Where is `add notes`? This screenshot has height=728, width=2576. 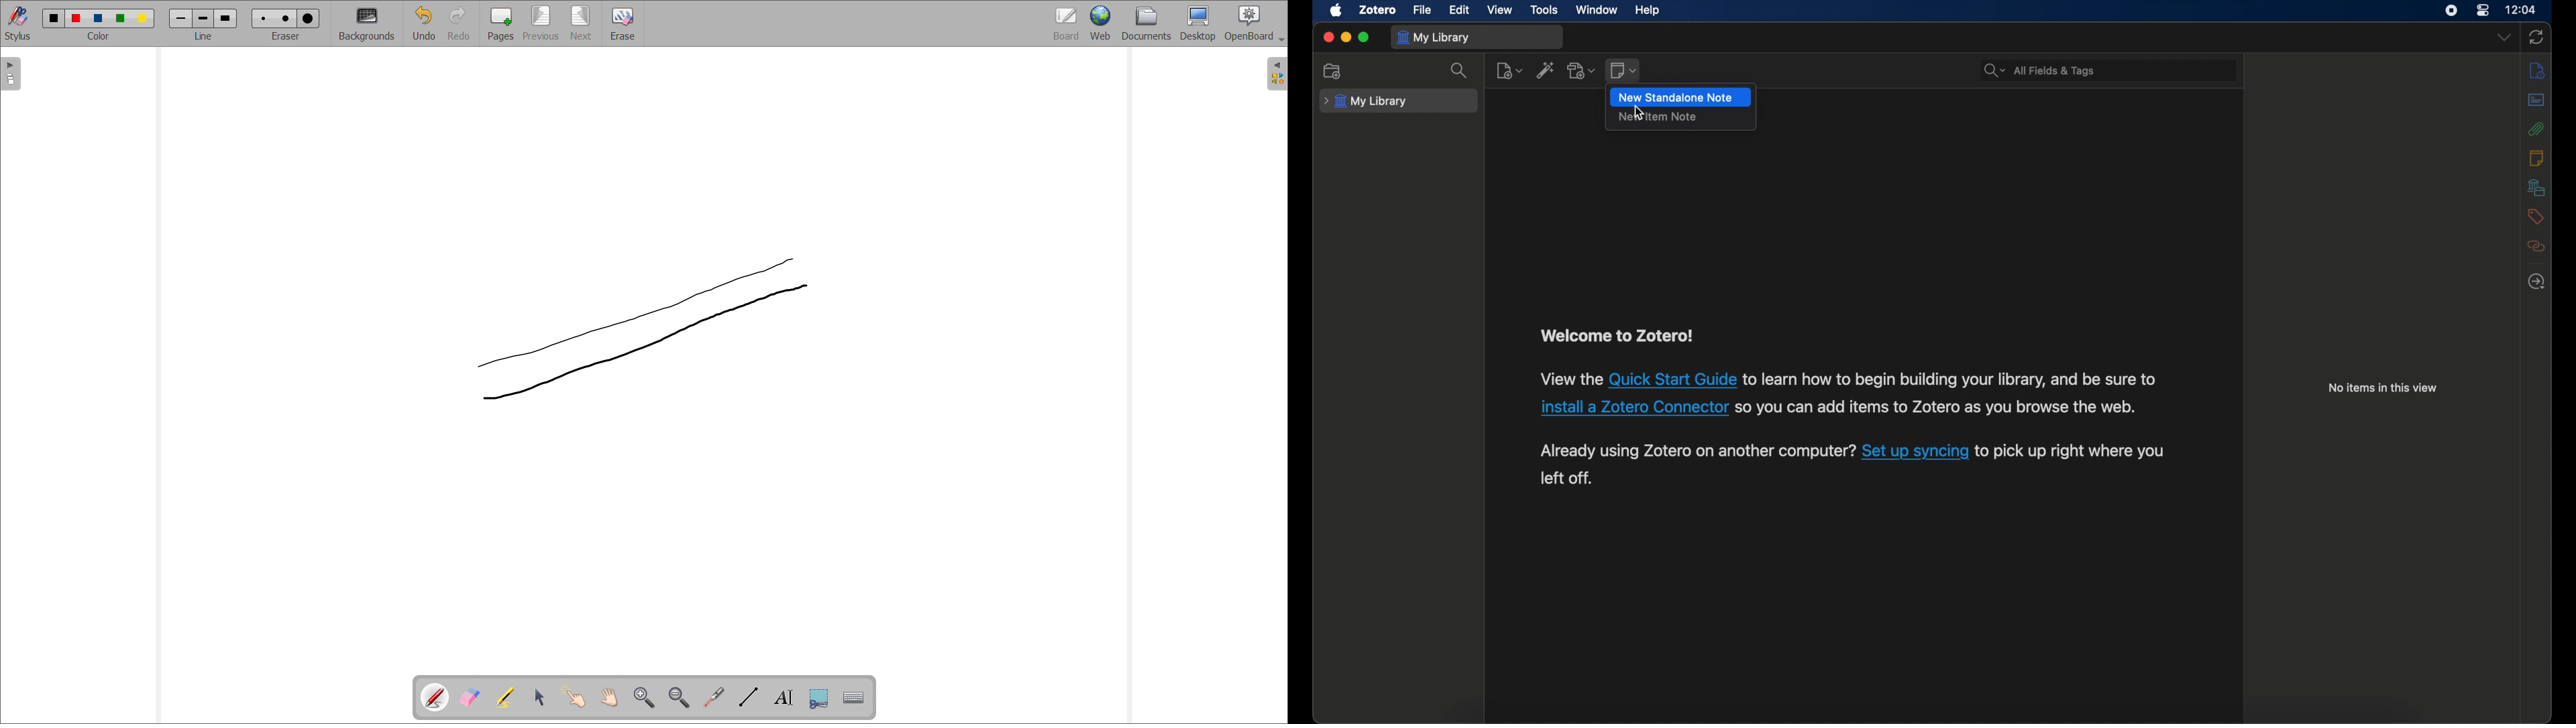 add notes is located at coordinates (1625, 71).